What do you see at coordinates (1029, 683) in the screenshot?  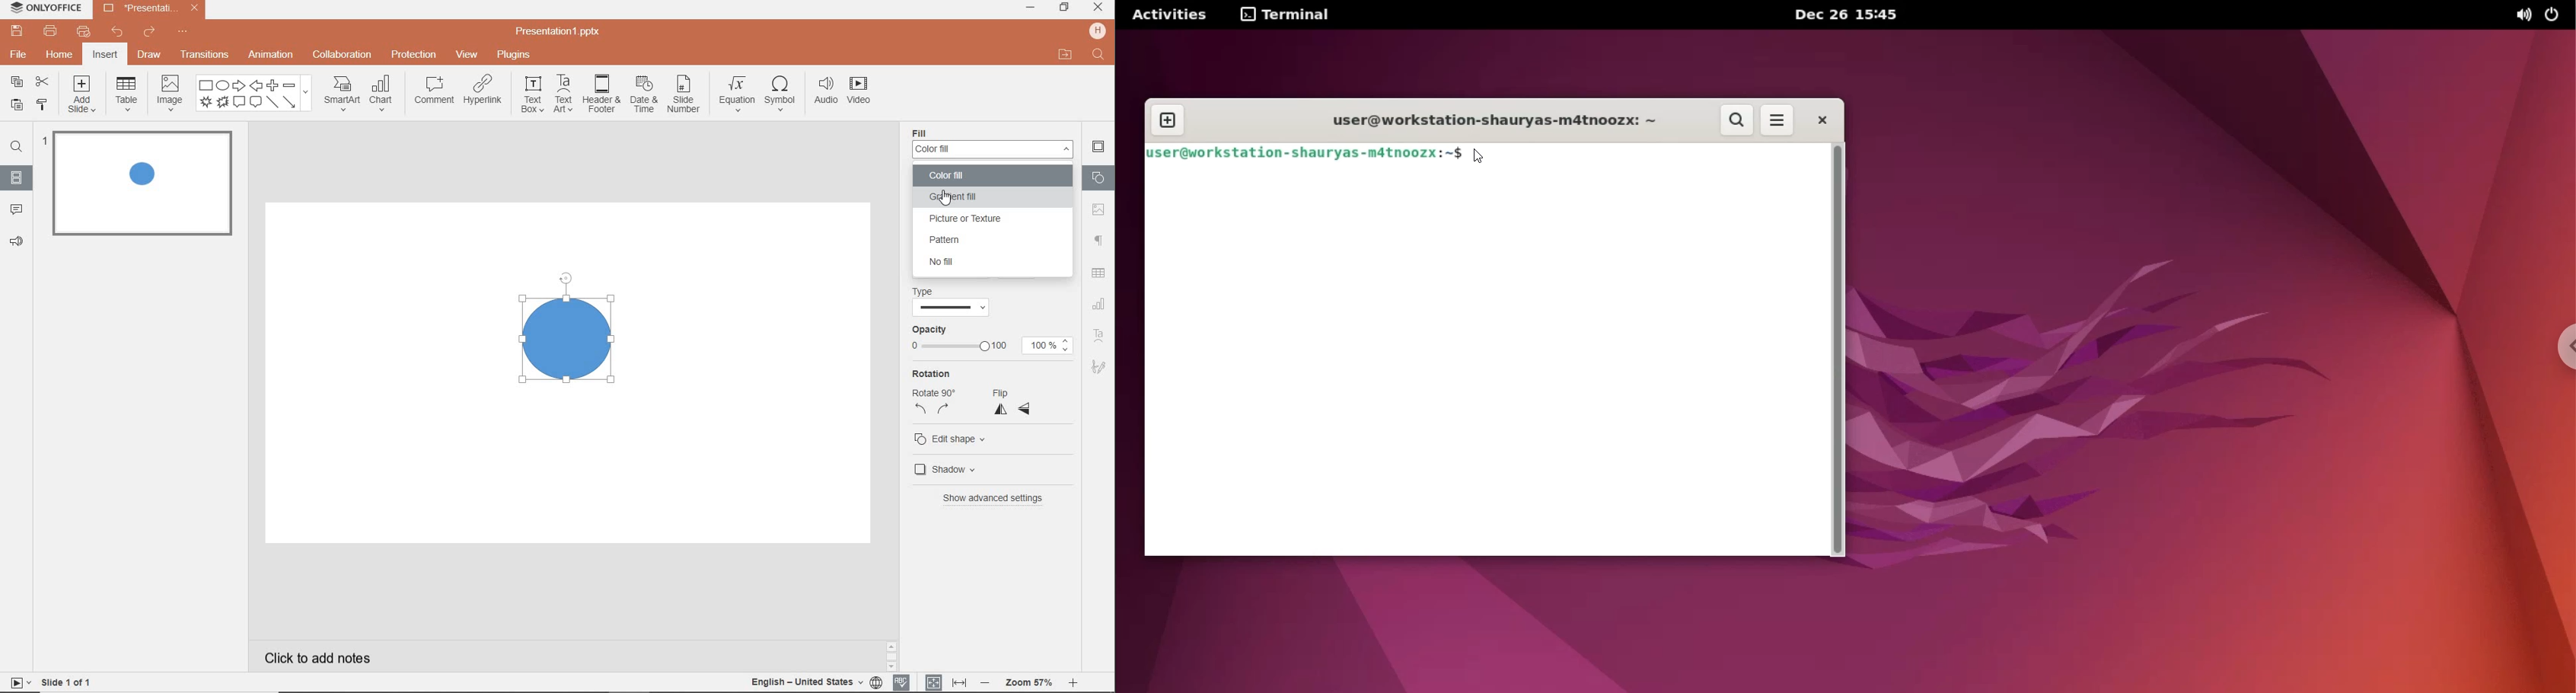 I see `zoom` at bounding box center [1029, 683].